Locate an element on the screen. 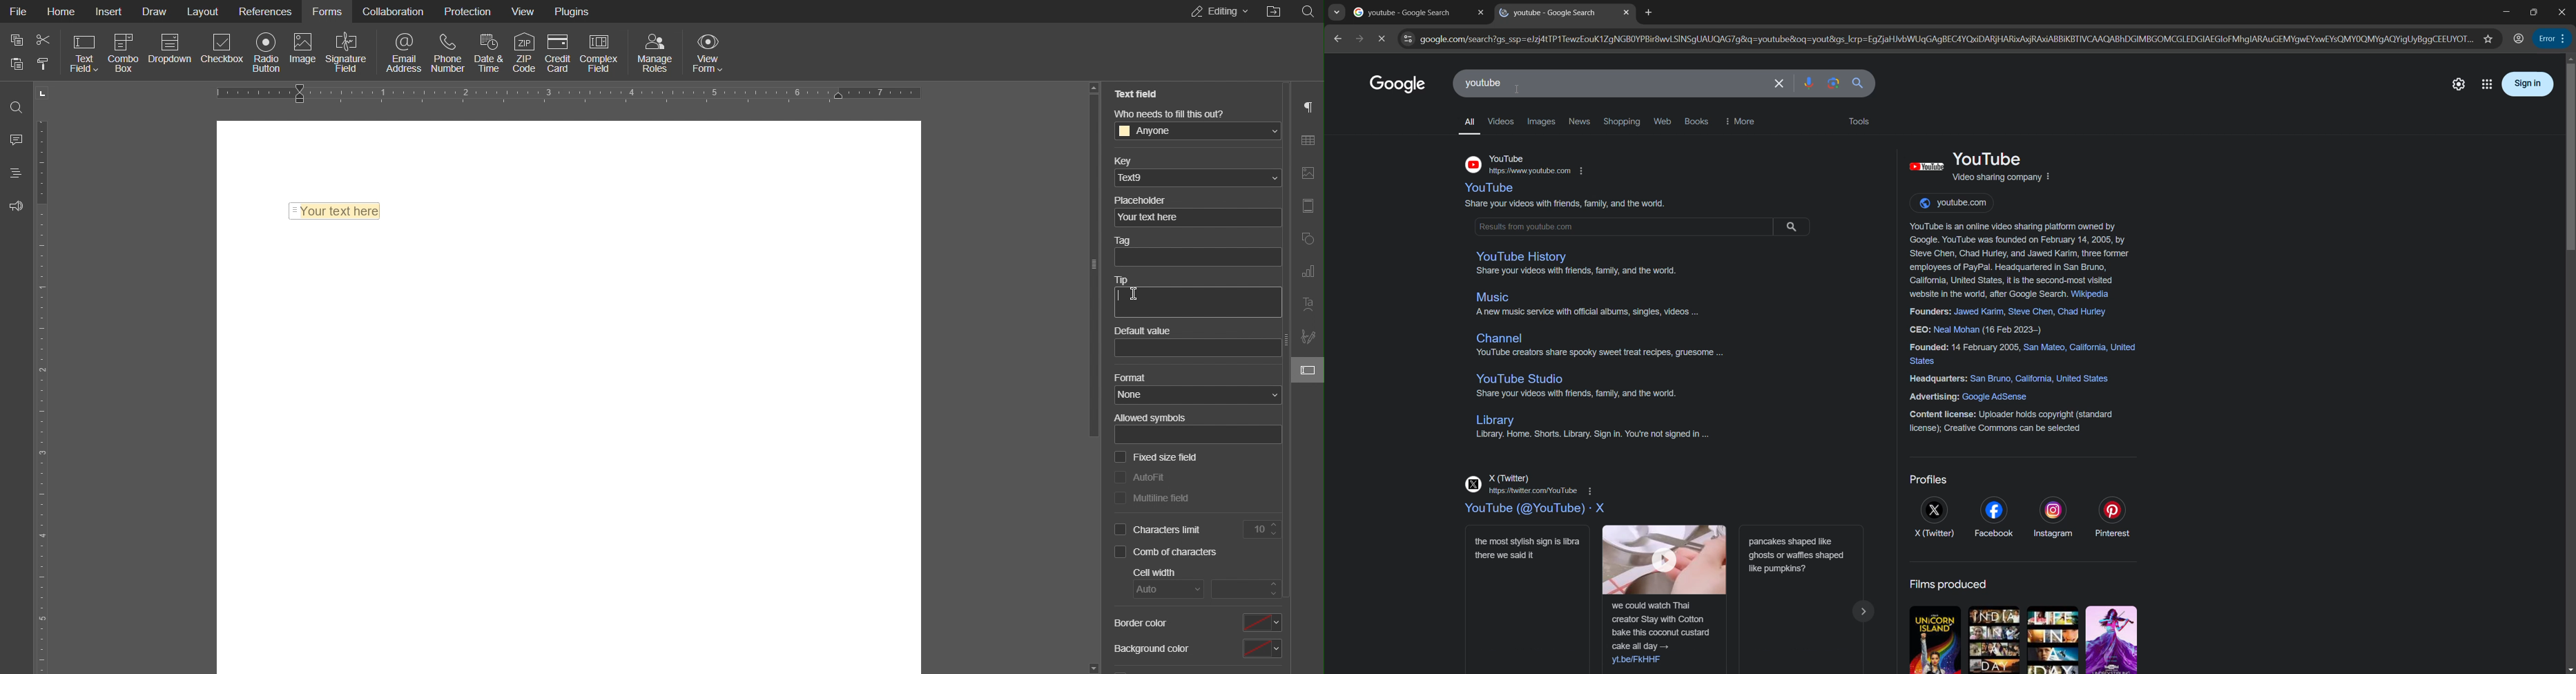 The image size is (2576, 700). Feedback and Support is located at coordinates (15, 204).